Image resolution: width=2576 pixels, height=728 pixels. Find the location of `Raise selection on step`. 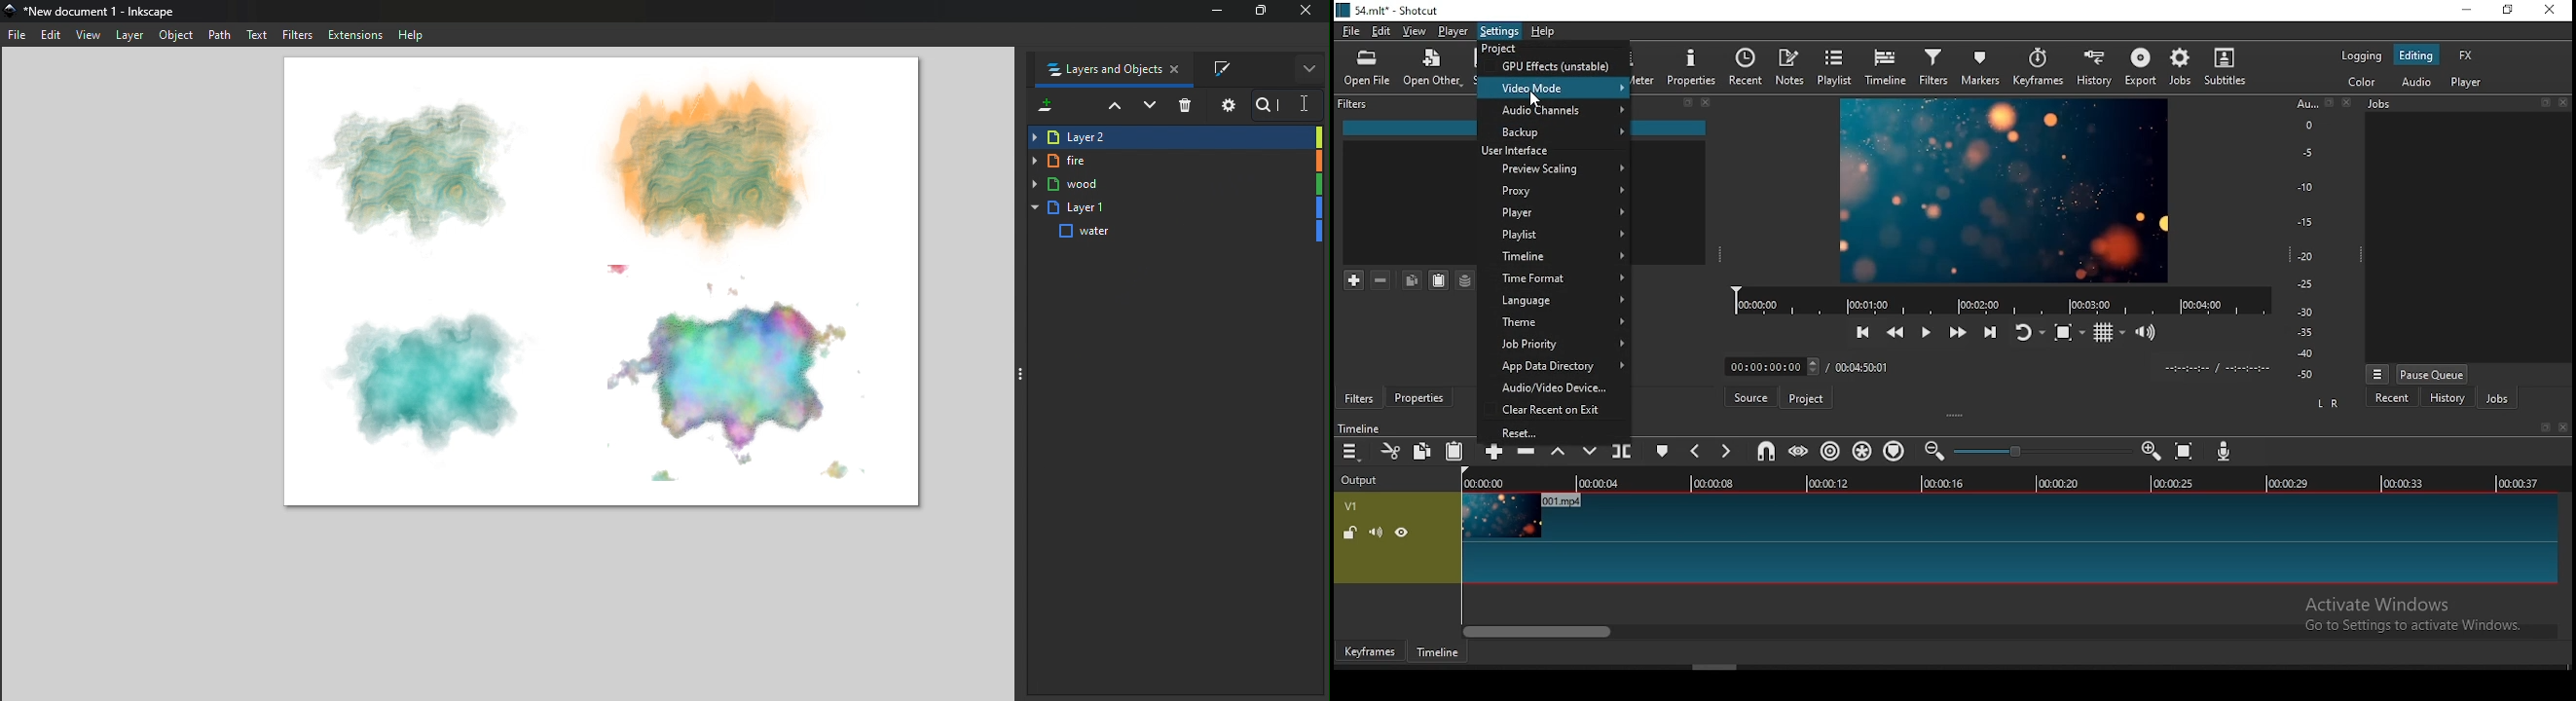

Raise selection on step is located at coordinates (1111, 106).